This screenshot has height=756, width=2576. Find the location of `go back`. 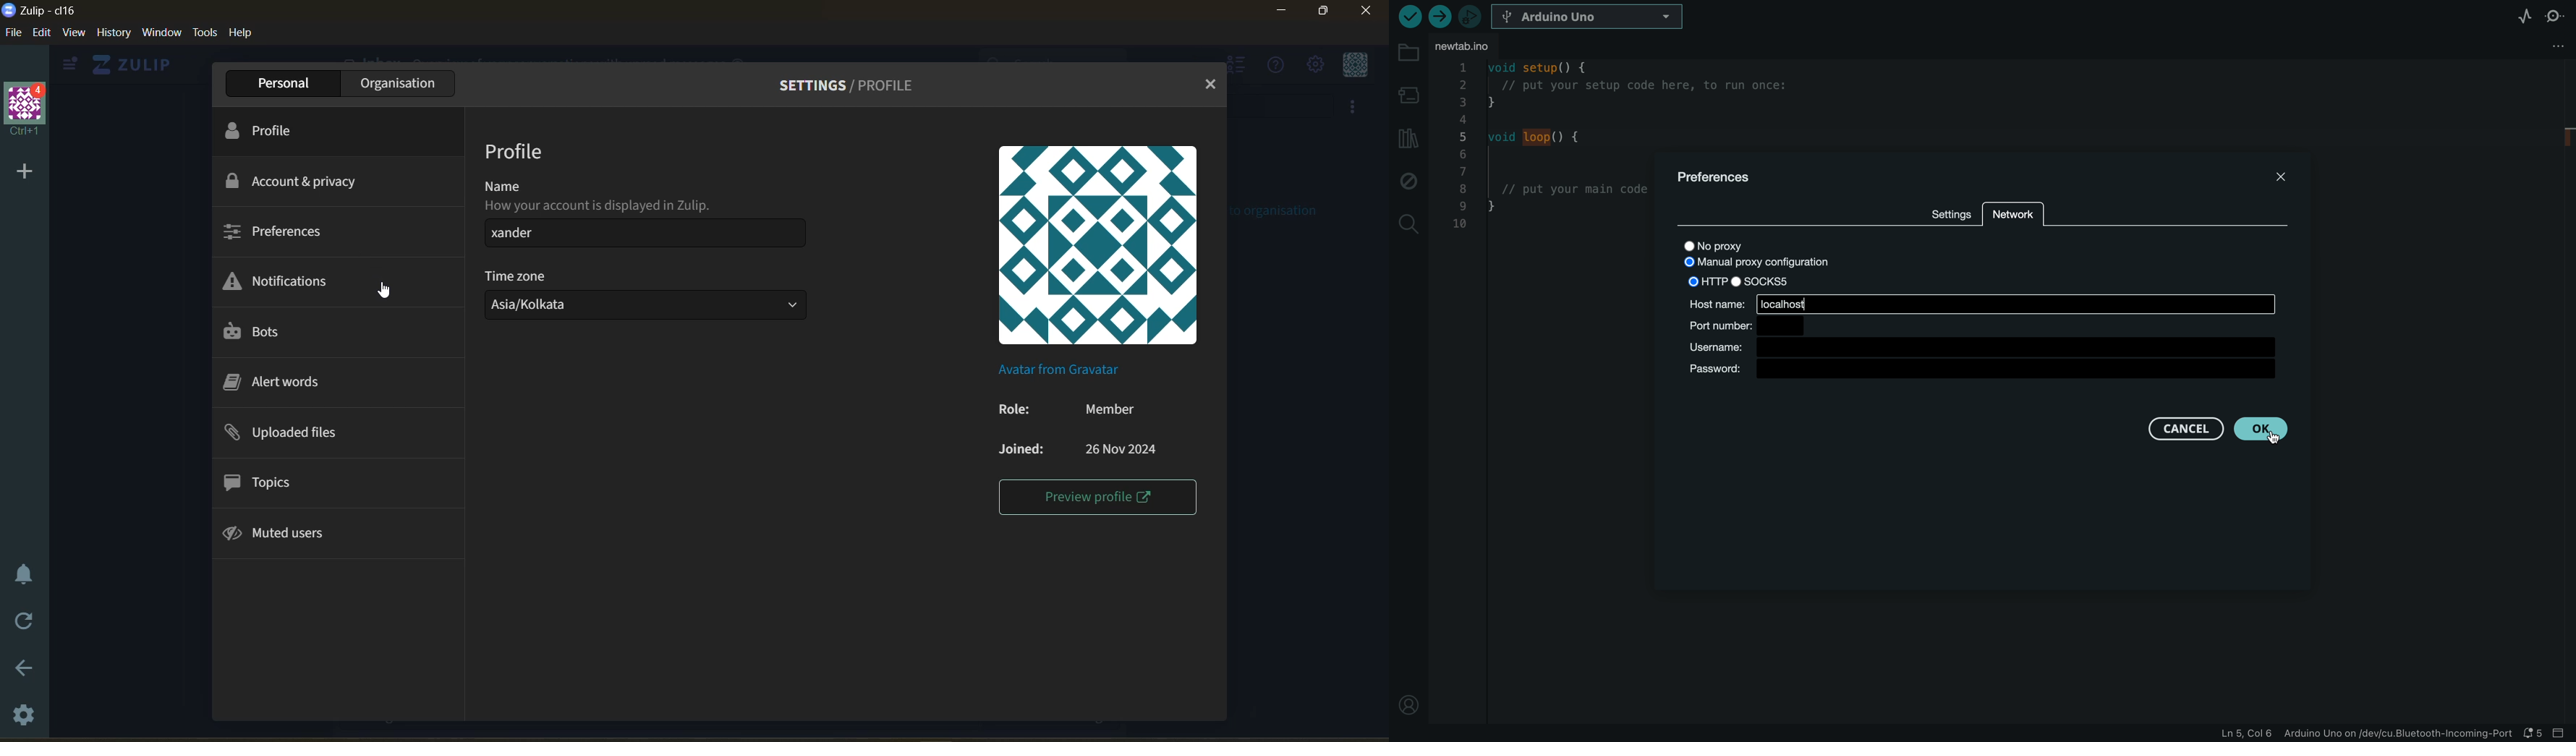

go back is located at coordinates (25, 667).